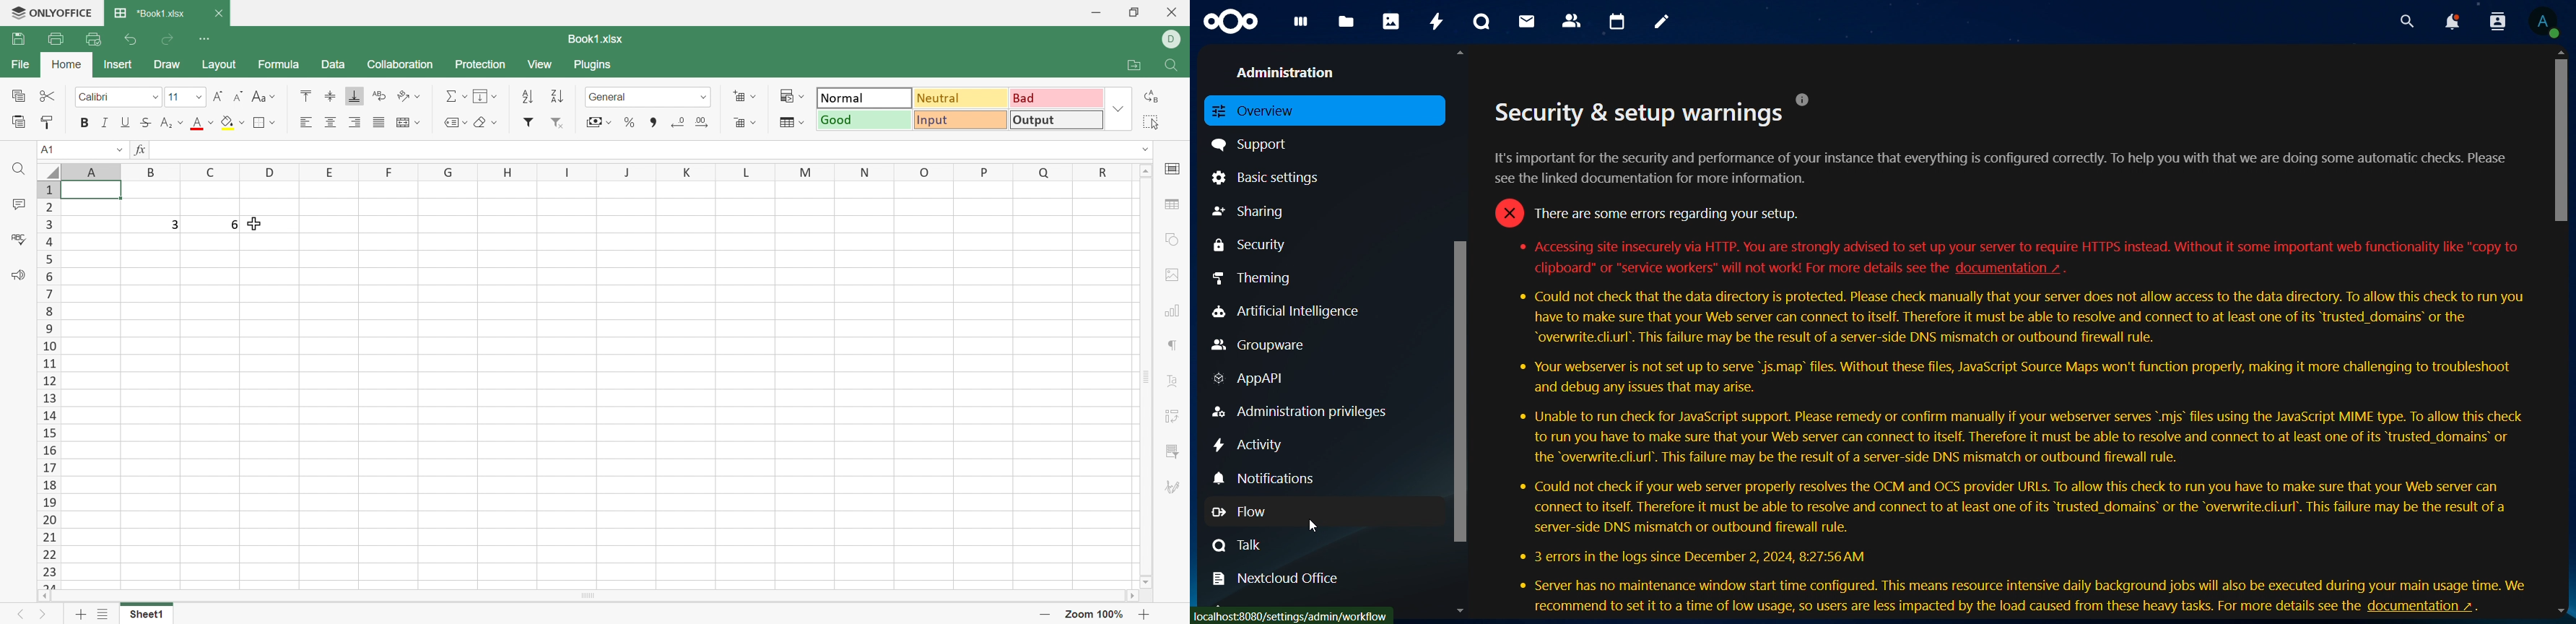 The height and width of the screenshot is (644, 2576). I want to click on Normal, so click(865, 99).